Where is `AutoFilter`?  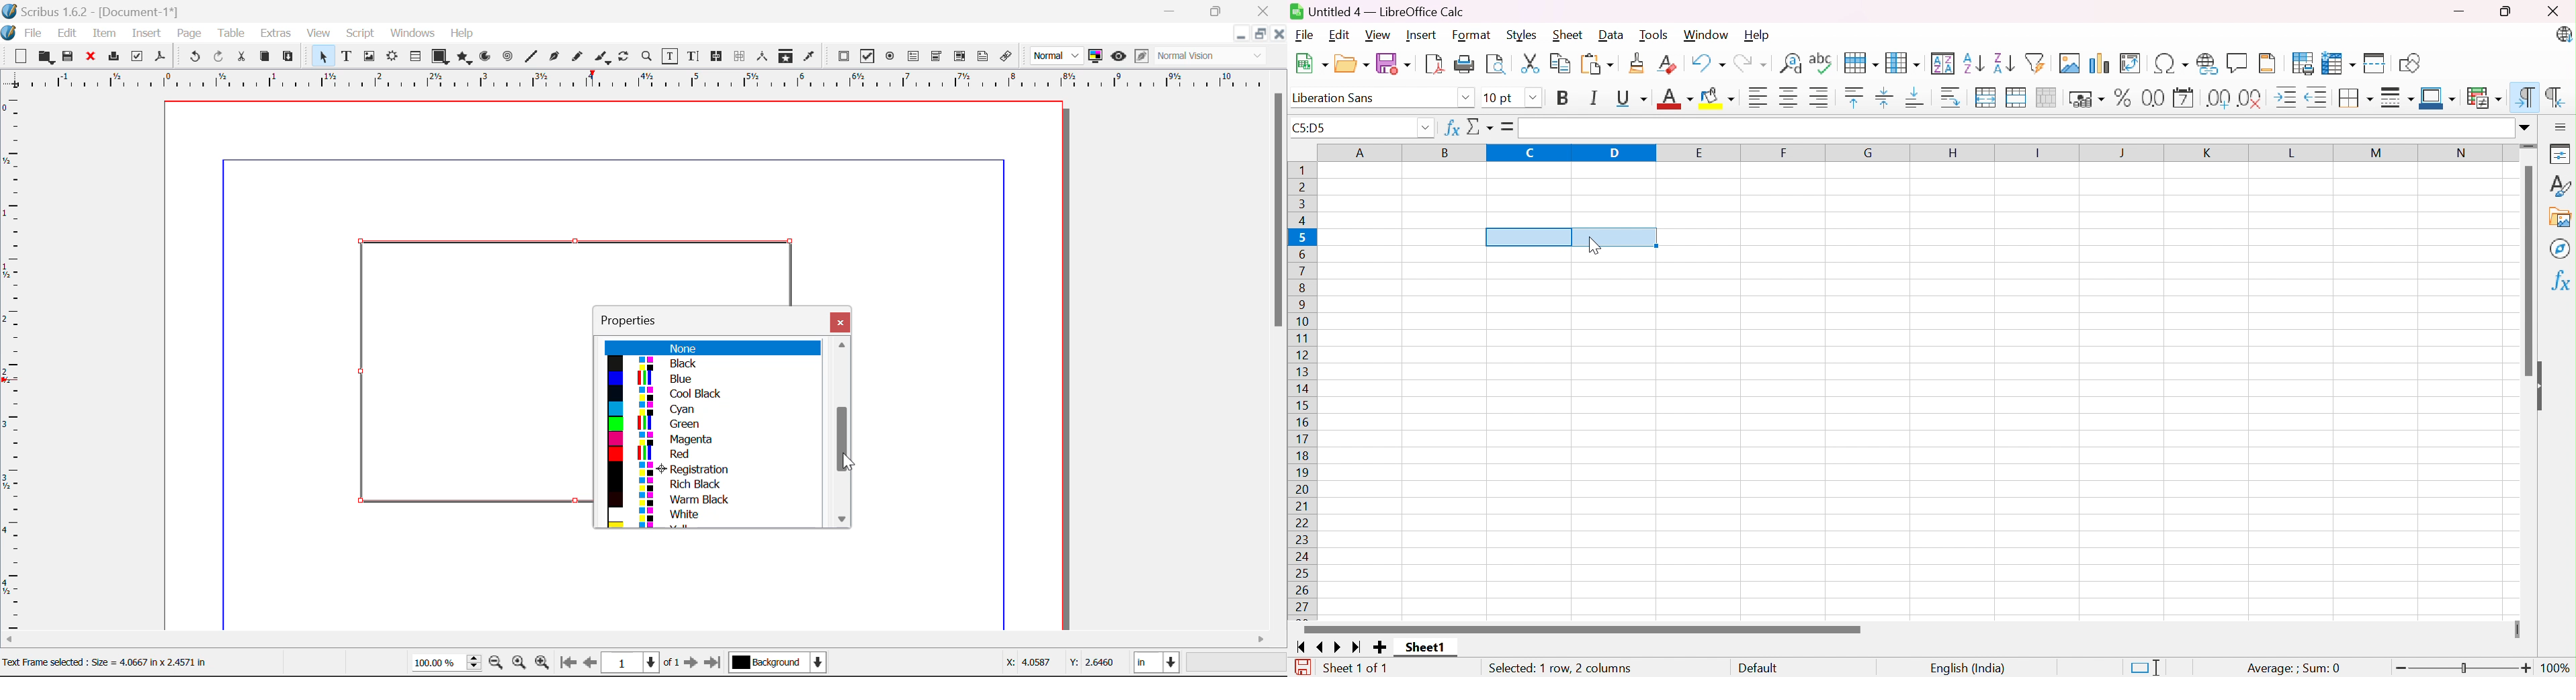
AutoFilter is located at coordinates (2036, 62).